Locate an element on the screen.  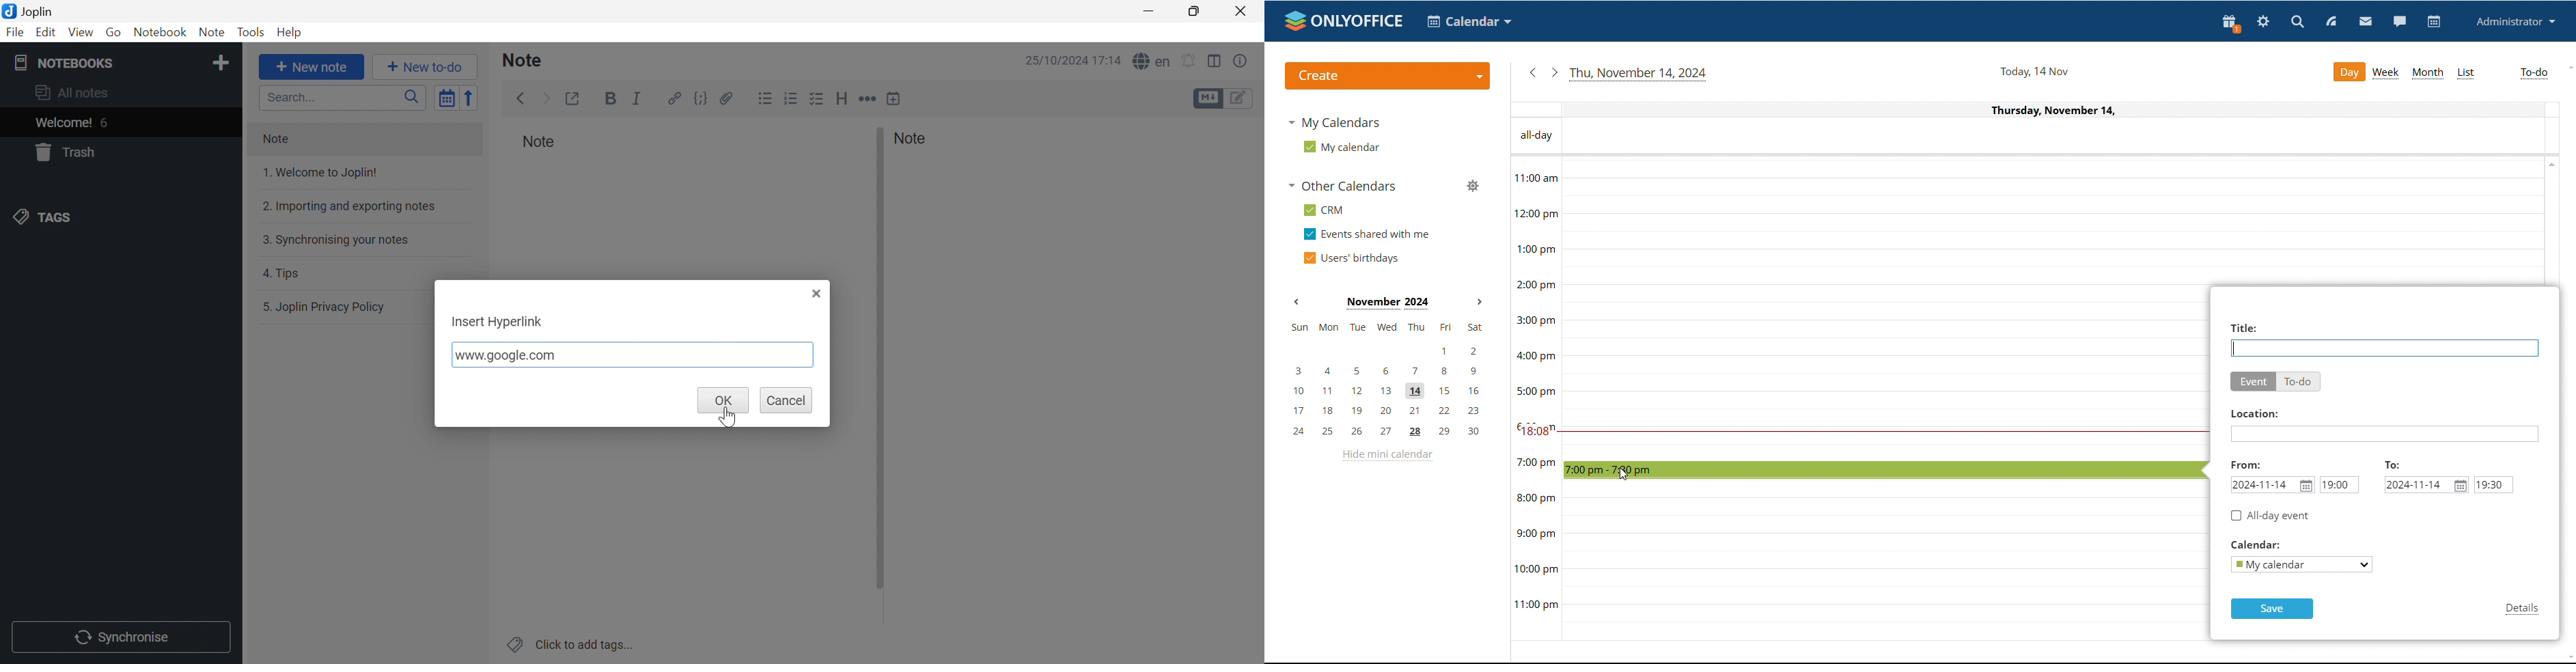
2. Importing and exporting notes is located at coordinates (362, 206).